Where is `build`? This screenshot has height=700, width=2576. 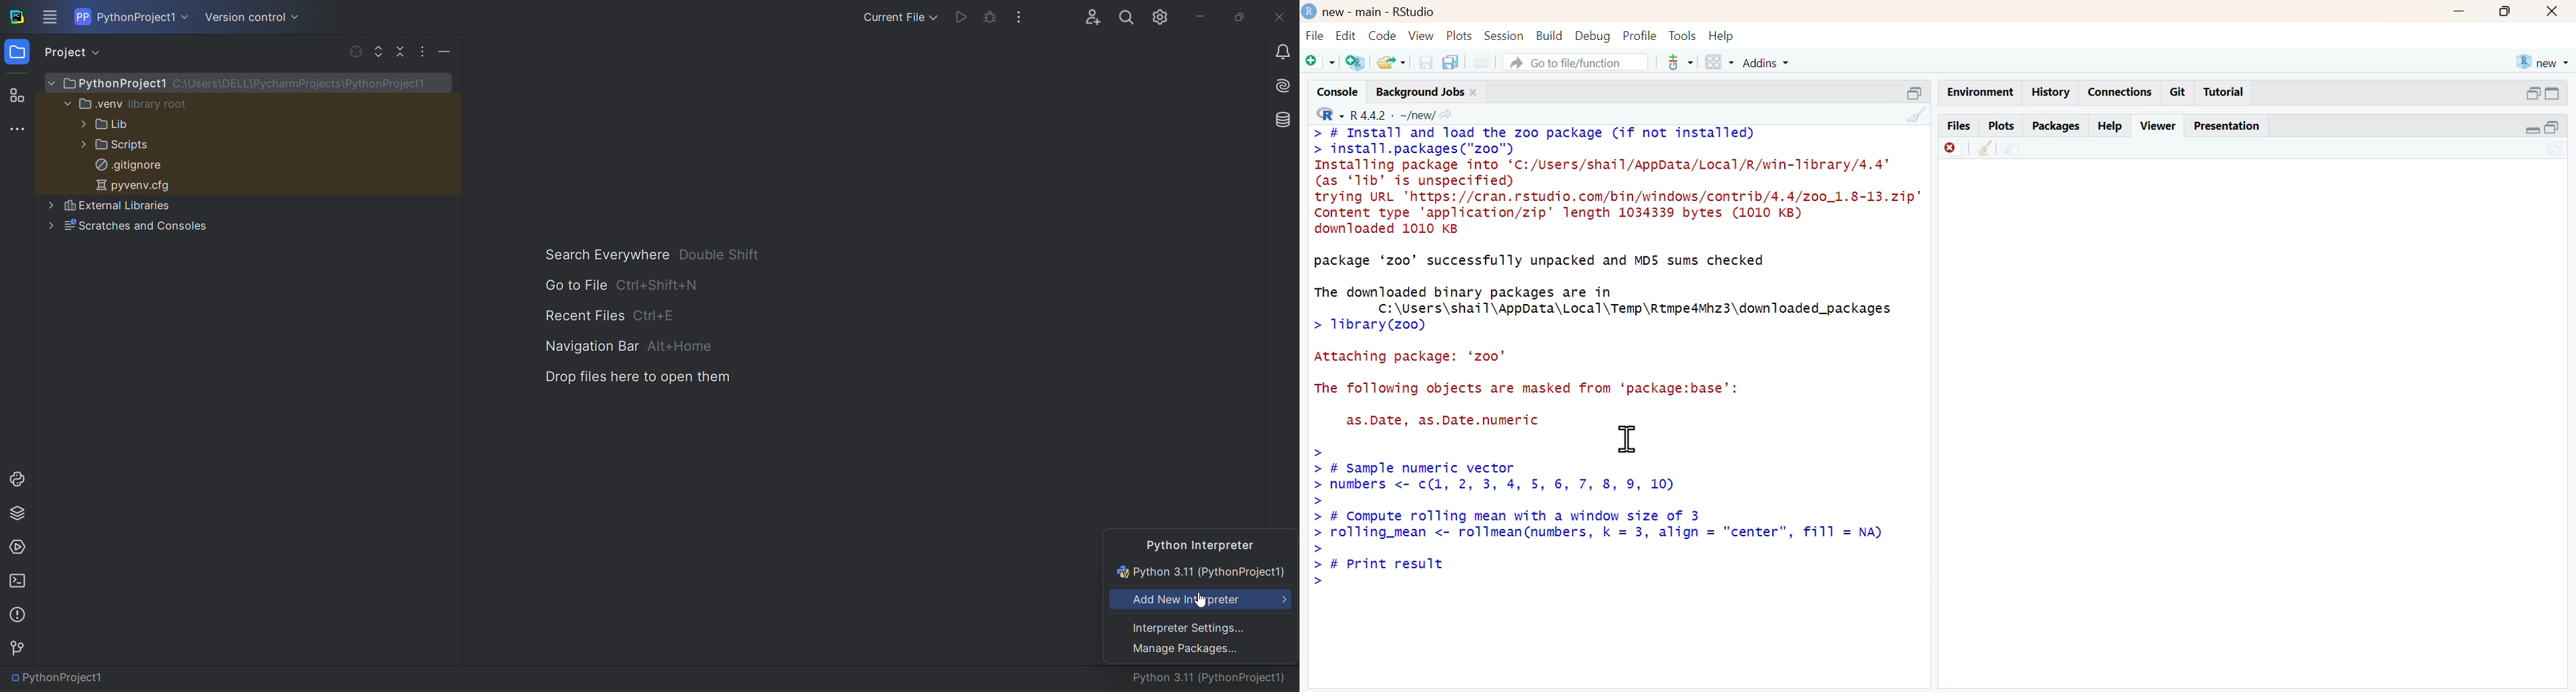
build is located at coordinates (1551, 36).